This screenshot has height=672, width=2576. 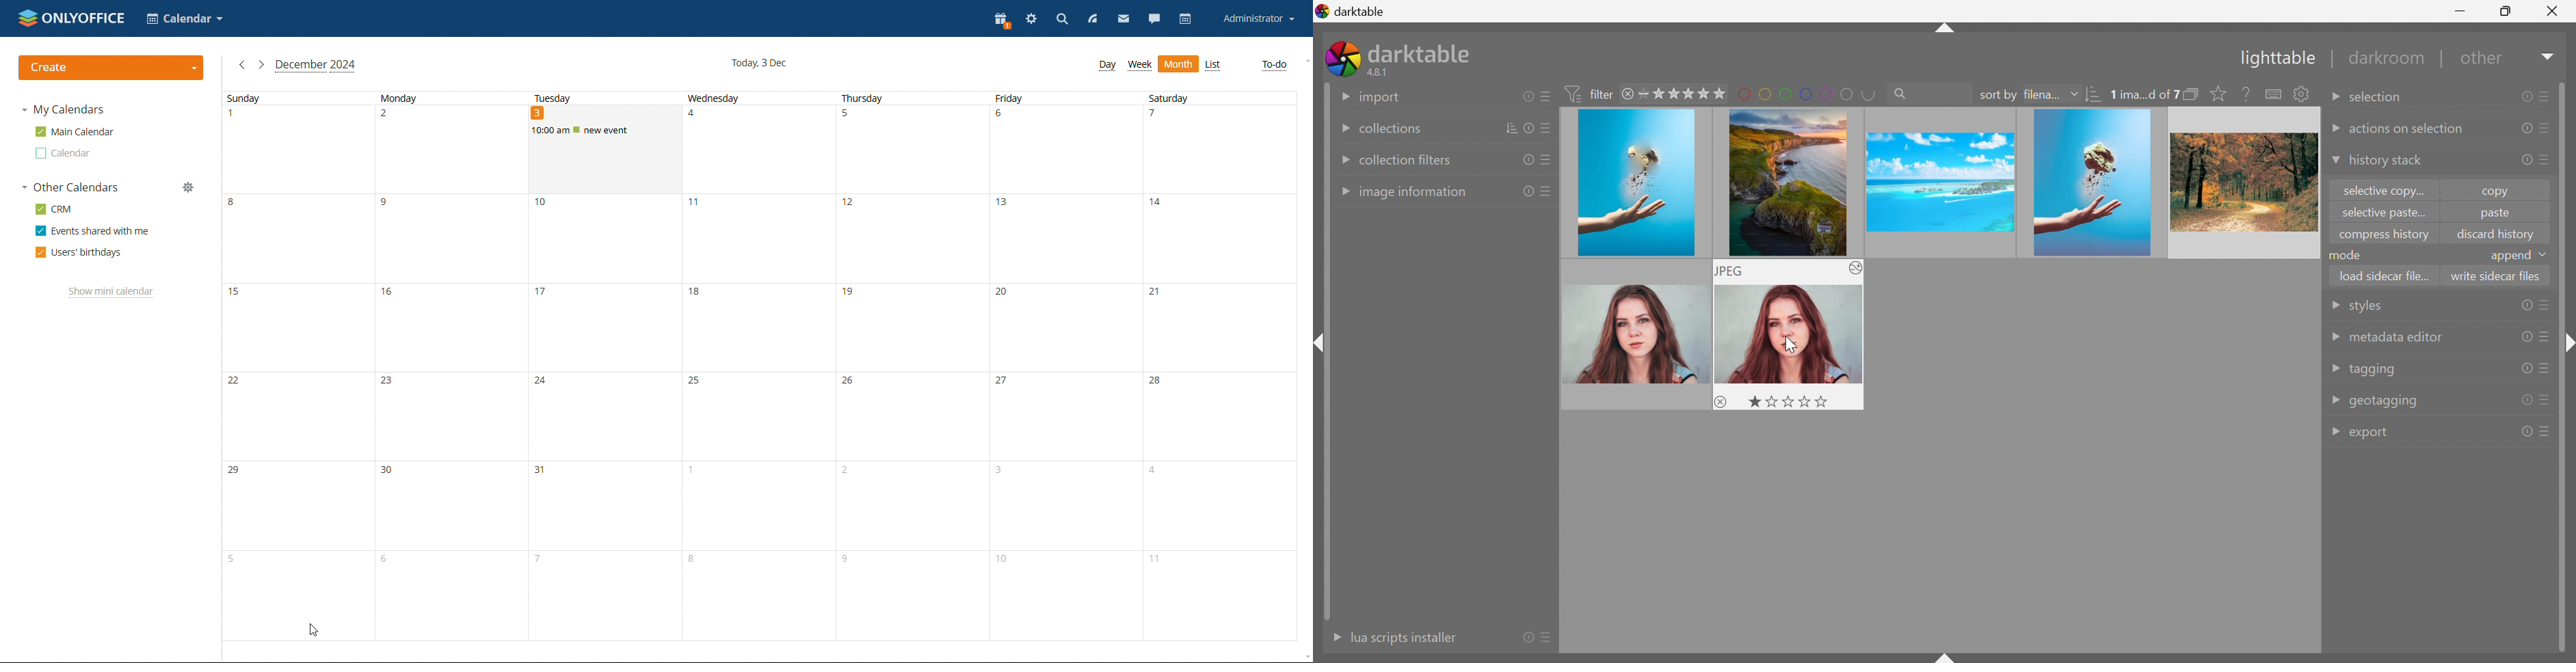 I want to click on Drop Down, so click(x=2549, y=56).